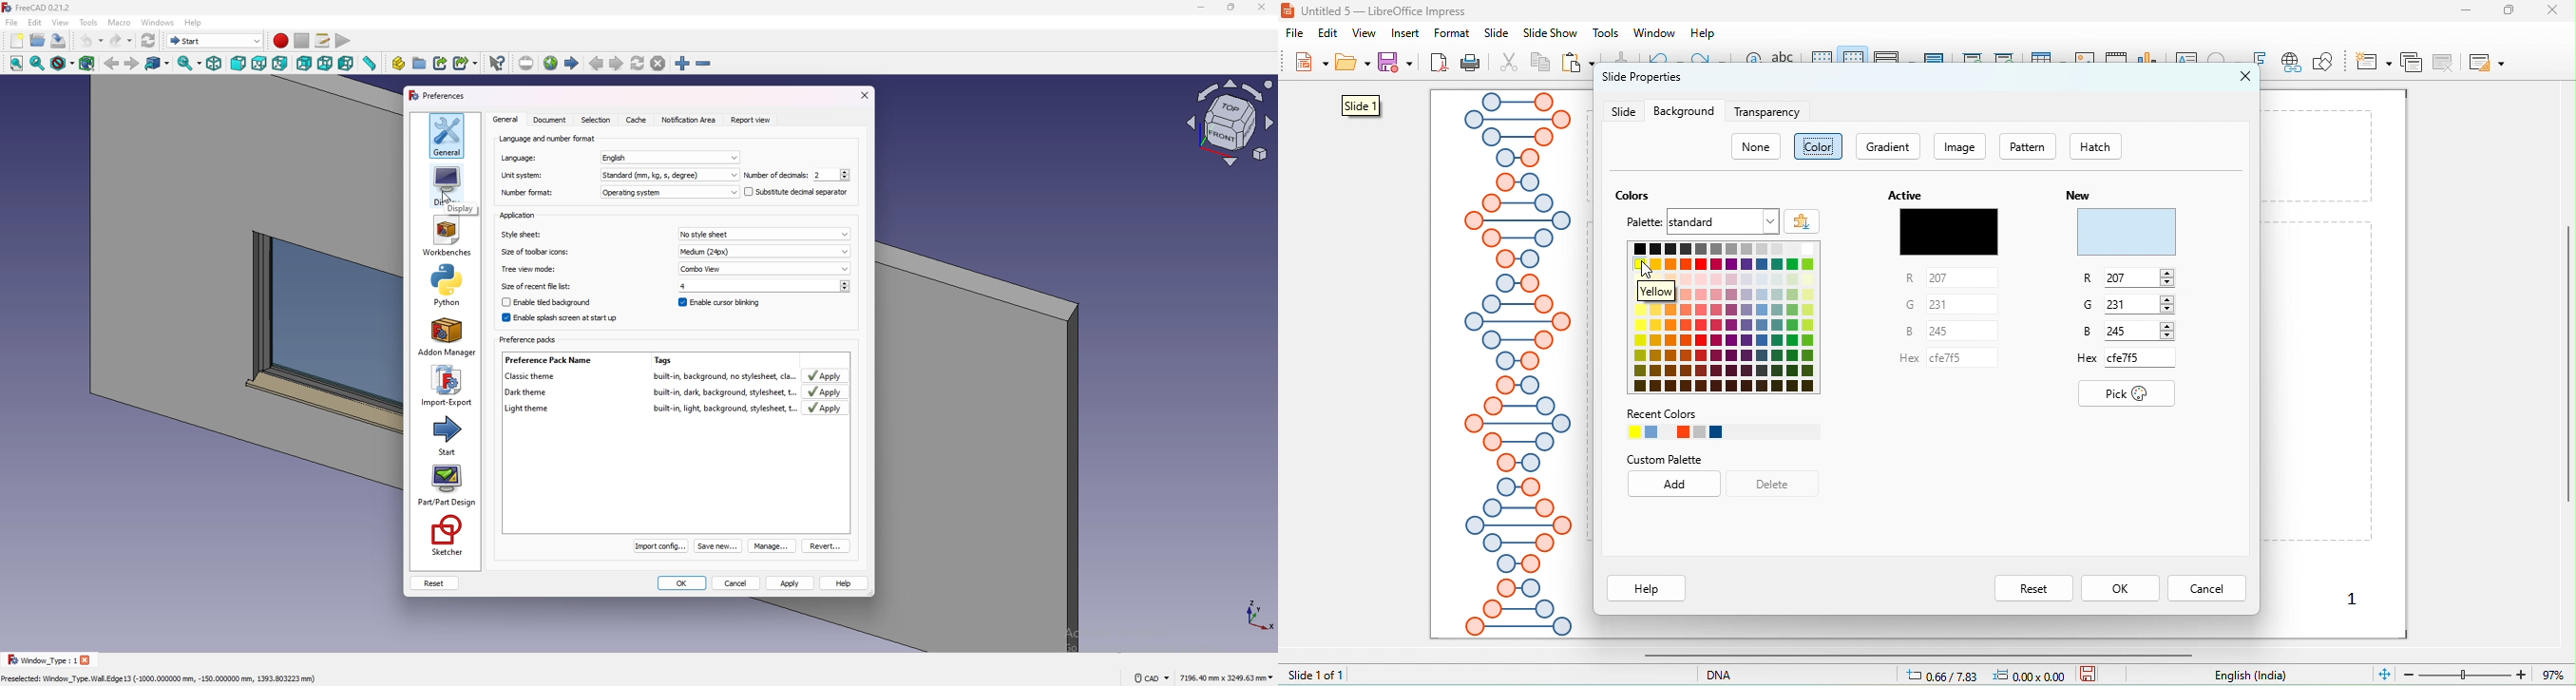 This screenshot has height=700, width=2576. What do you see at coordinates (826, 406) in the screenshot?
I see `apply` at bounding box center [826, 406].